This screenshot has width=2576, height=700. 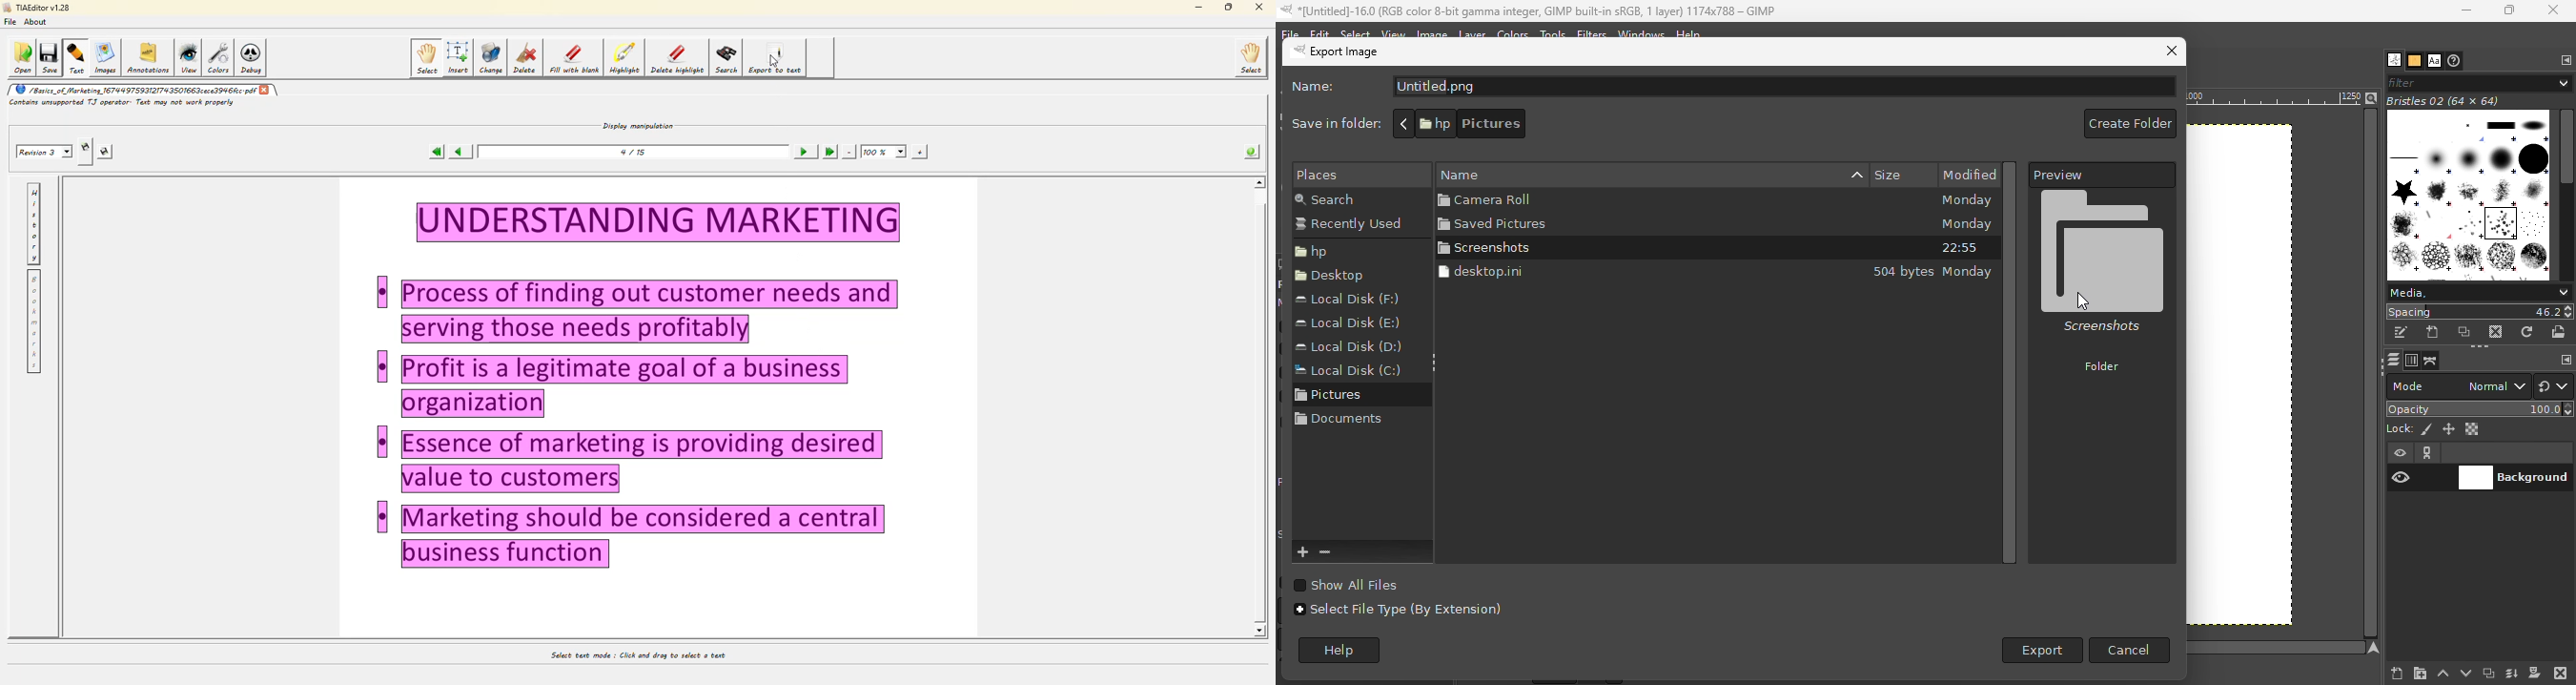 What do you see at coordinates (2433, 332) in the screenshot?
I see `Create a new brush` at bounding box center [2433, 332].